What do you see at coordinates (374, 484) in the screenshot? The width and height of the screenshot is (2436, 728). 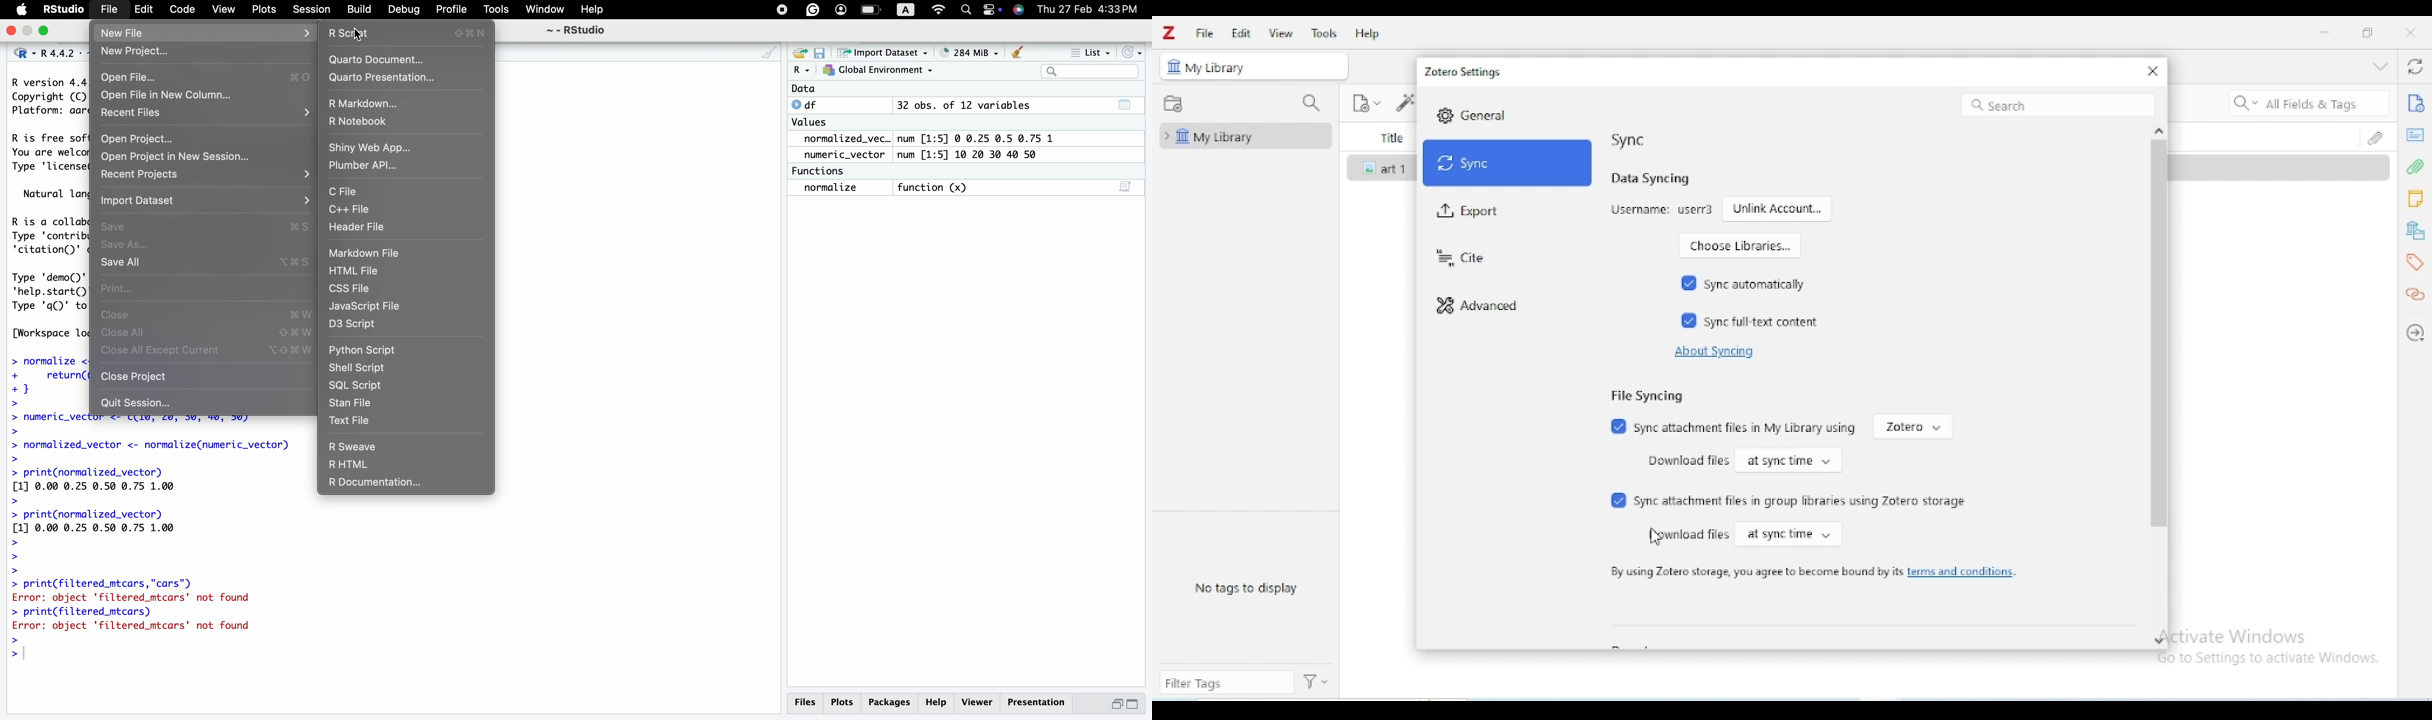 I see `R Documentation...` at bounding box center [374, 484].